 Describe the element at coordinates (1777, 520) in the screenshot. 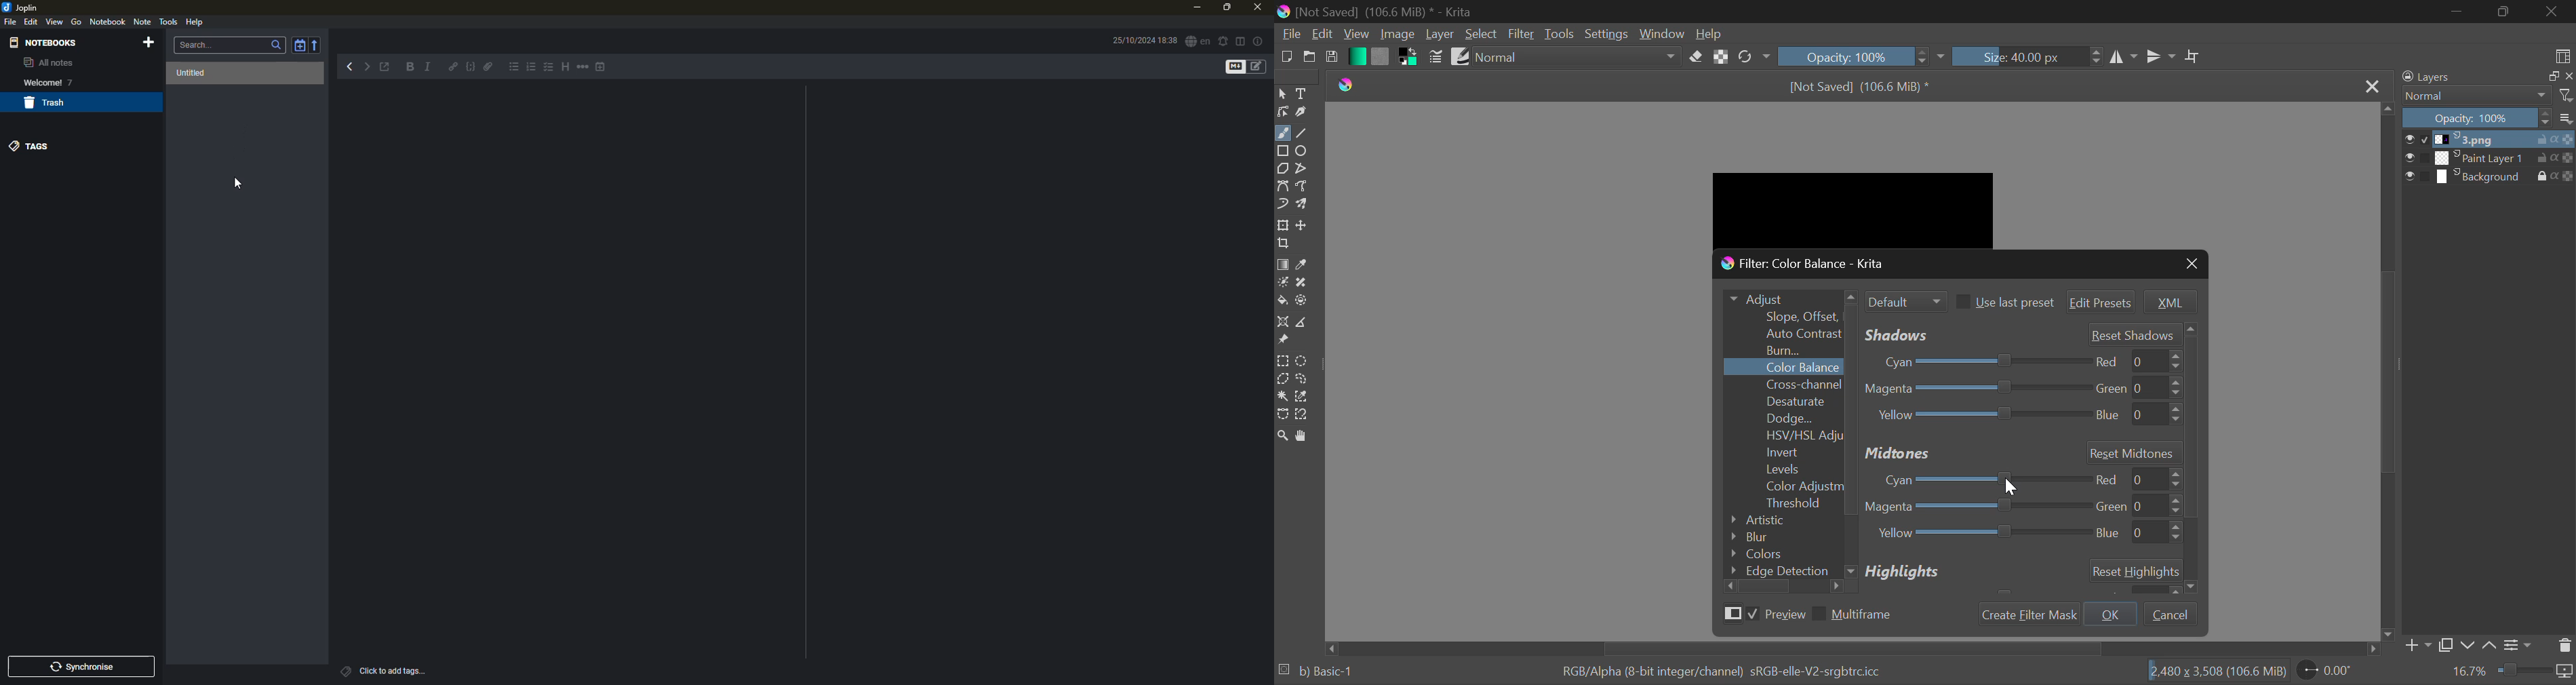

I see `Artistic` at that location.